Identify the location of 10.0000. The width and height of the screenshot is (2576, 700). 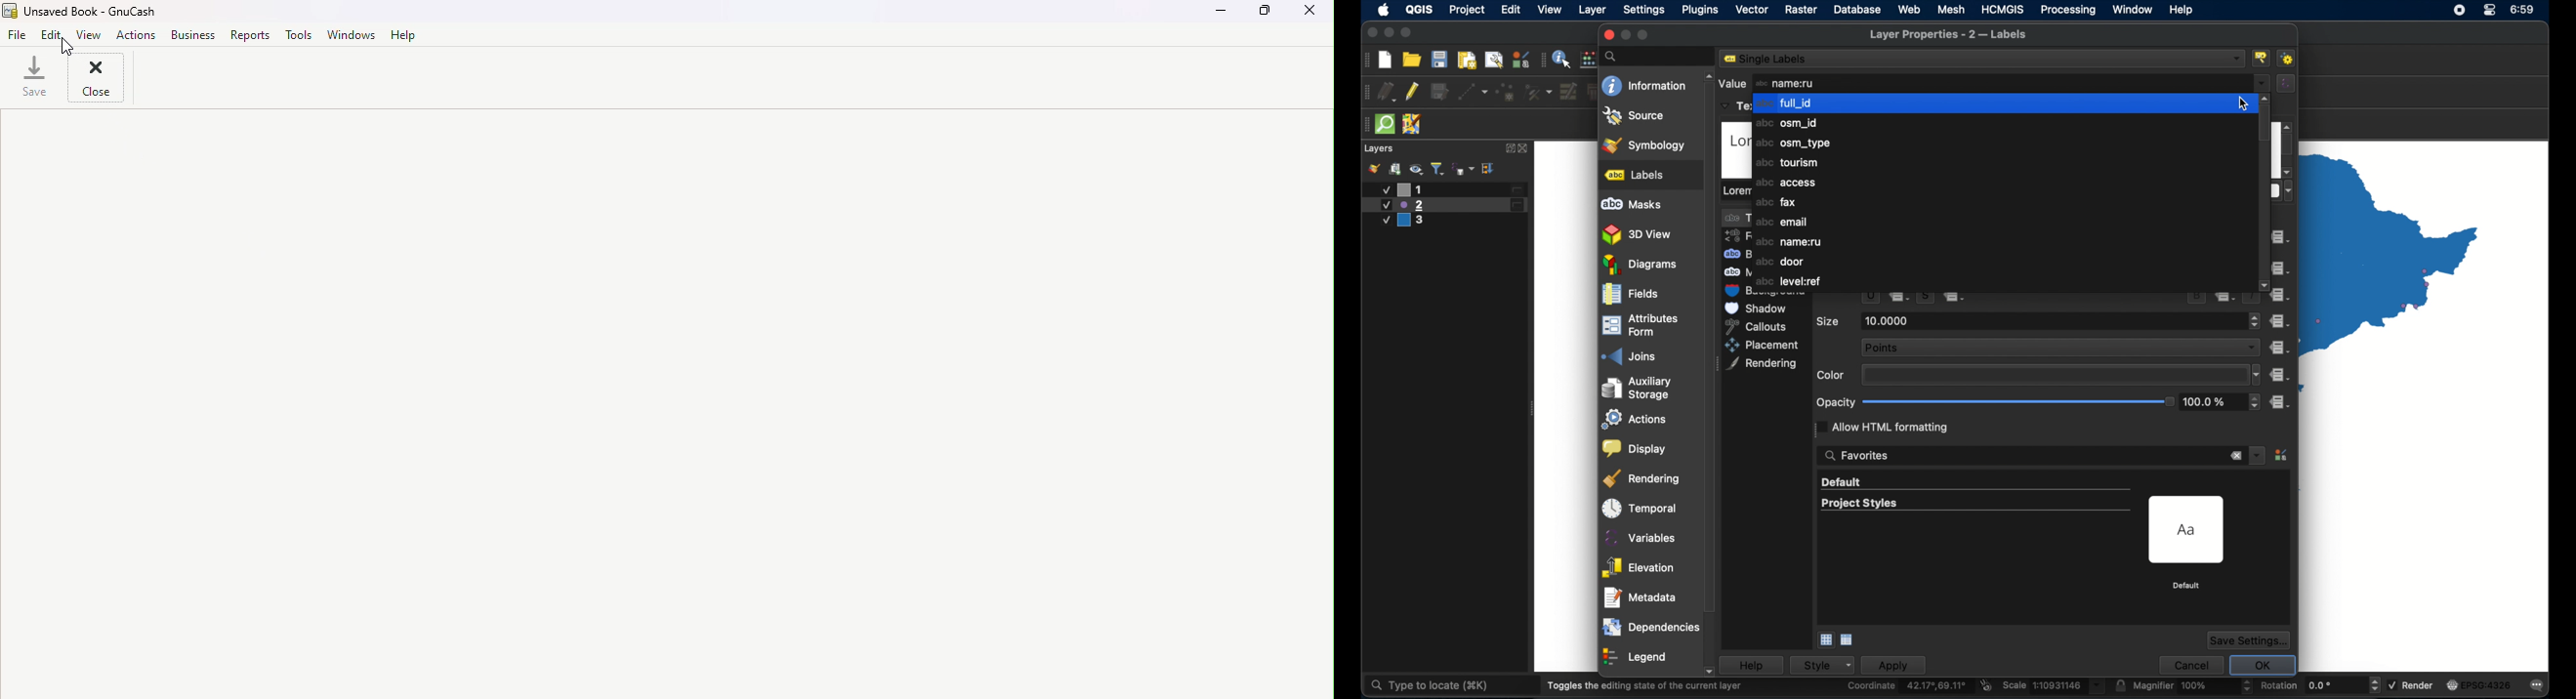
(1889, 321).